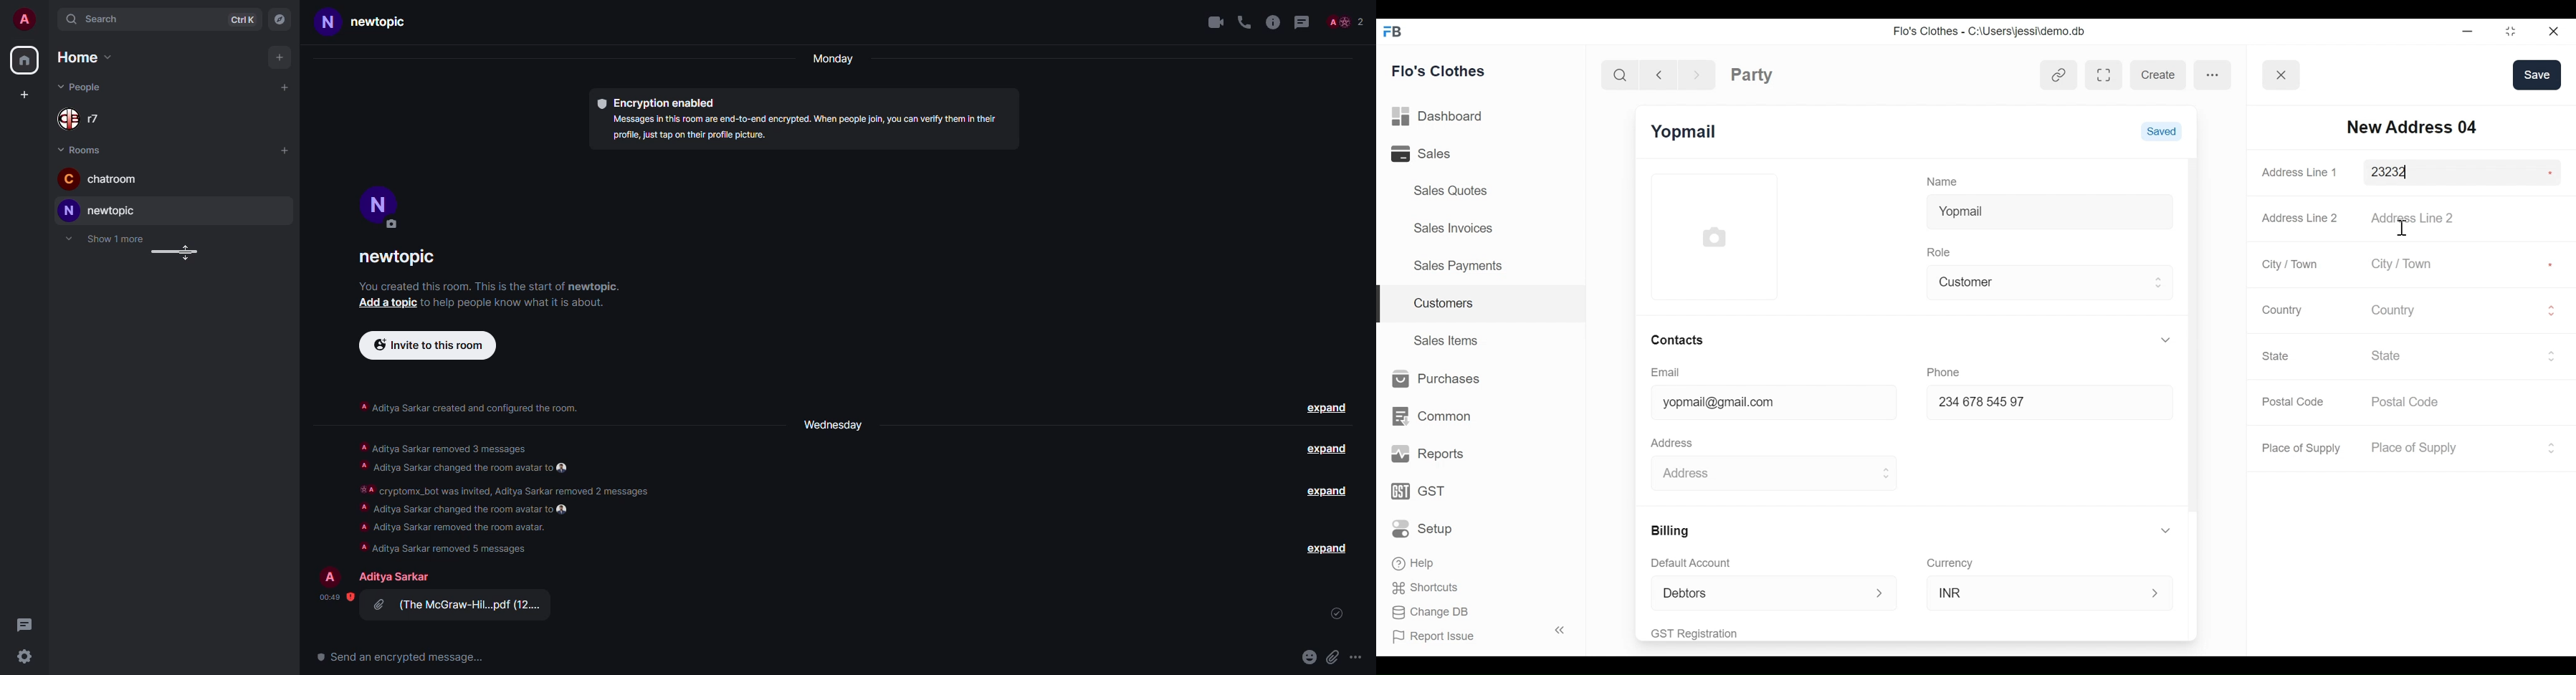 The image size is (2576, 700). What do you see at coordinates (1430, 416) in the screenshot?
I see `Common` at bounding box center [1430, 416].